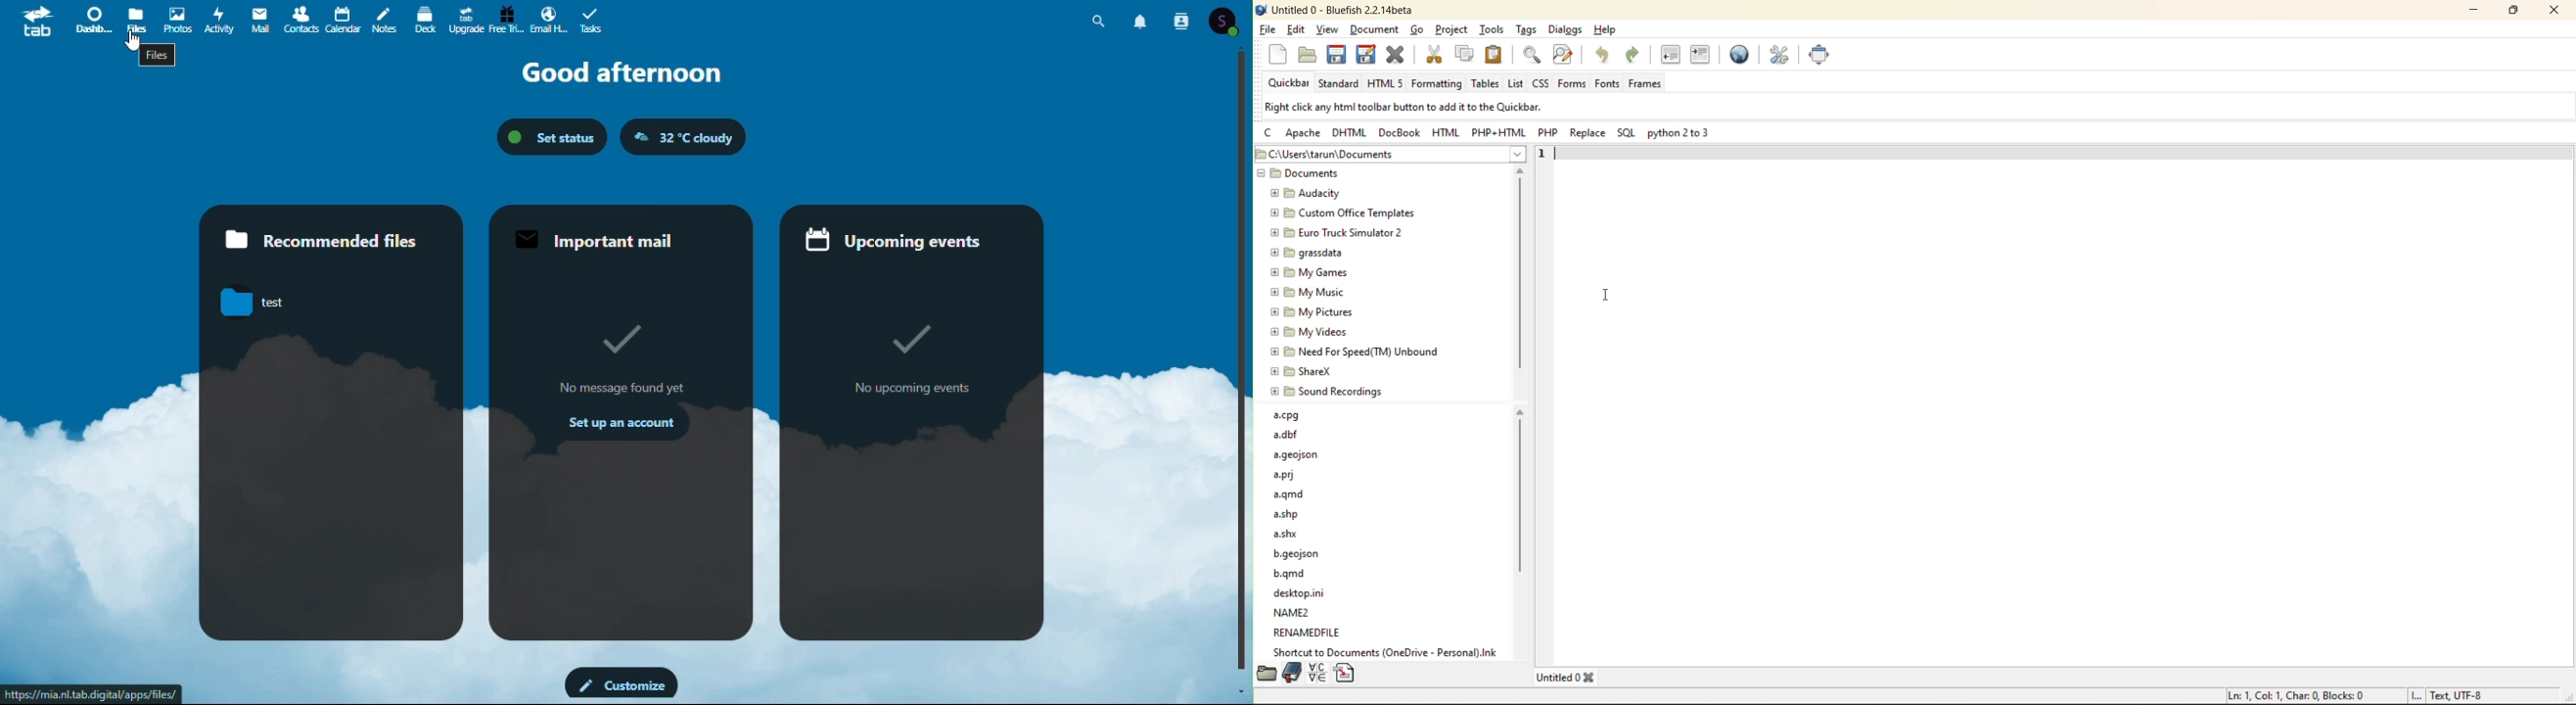 This screenshot has height=728, width=2576. I want to click on No upcoming events, so click(905, 394).